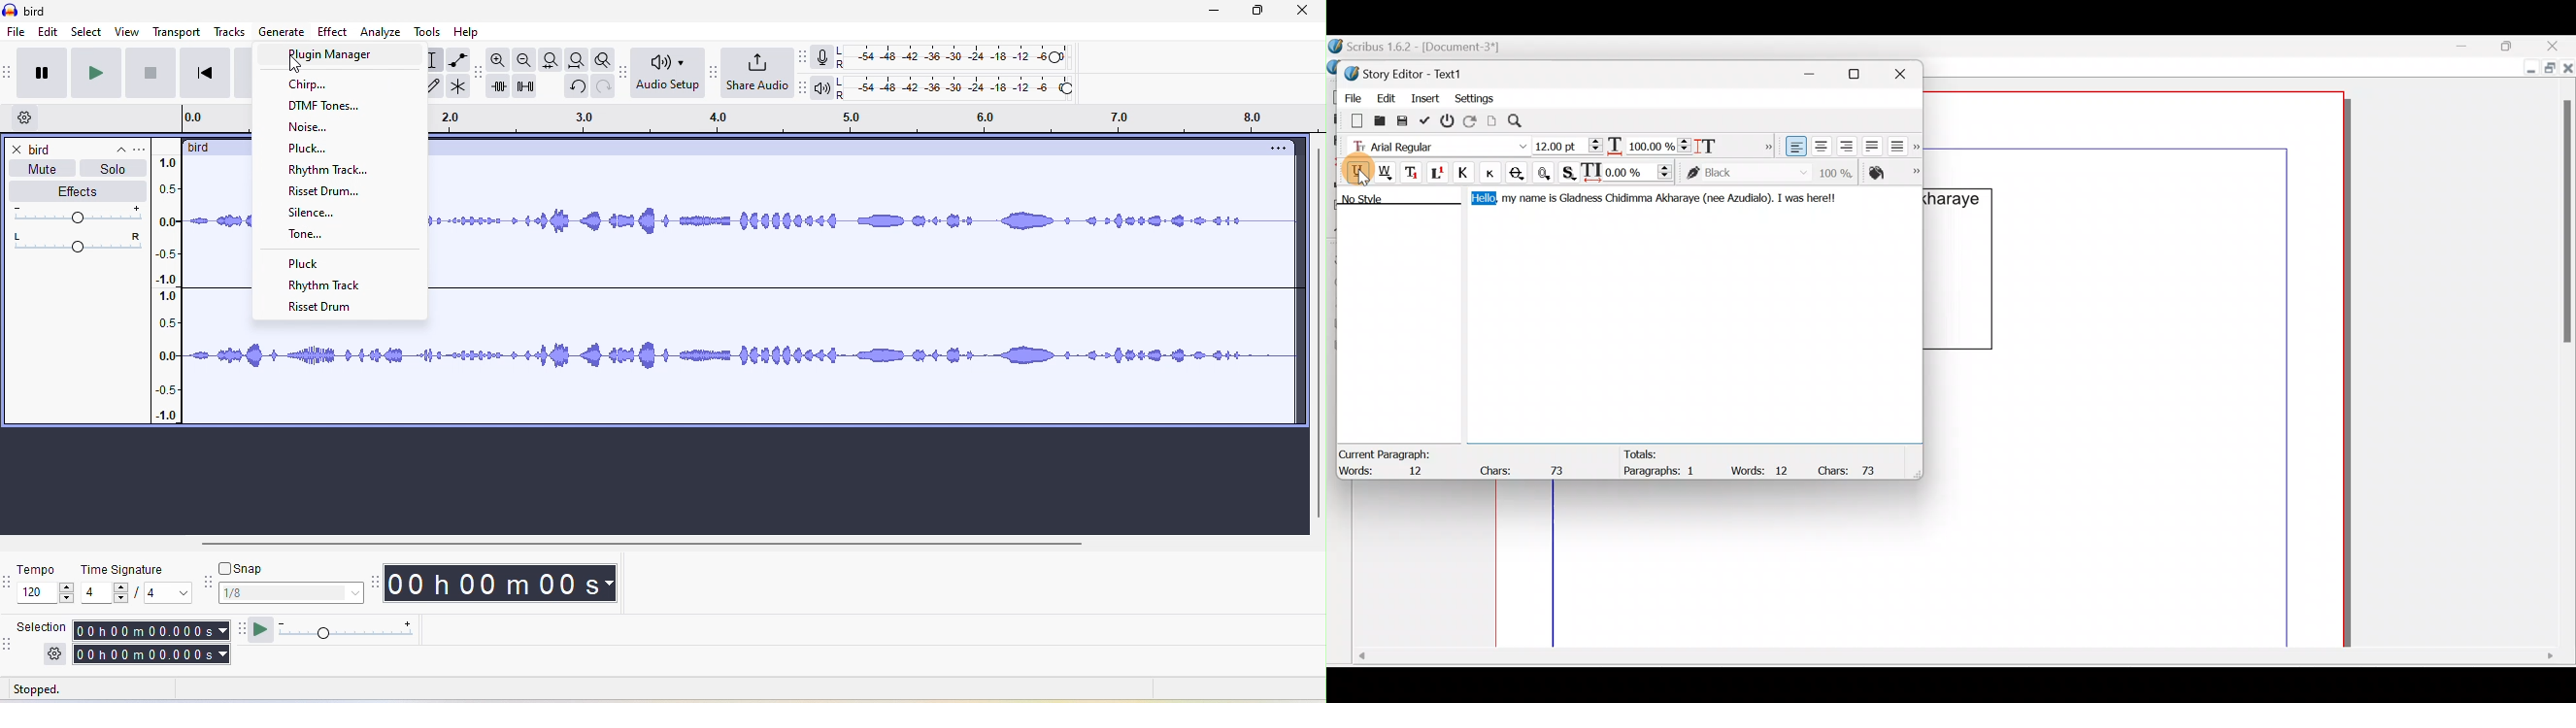  I want to click on rhythm track, so click(329, 172).